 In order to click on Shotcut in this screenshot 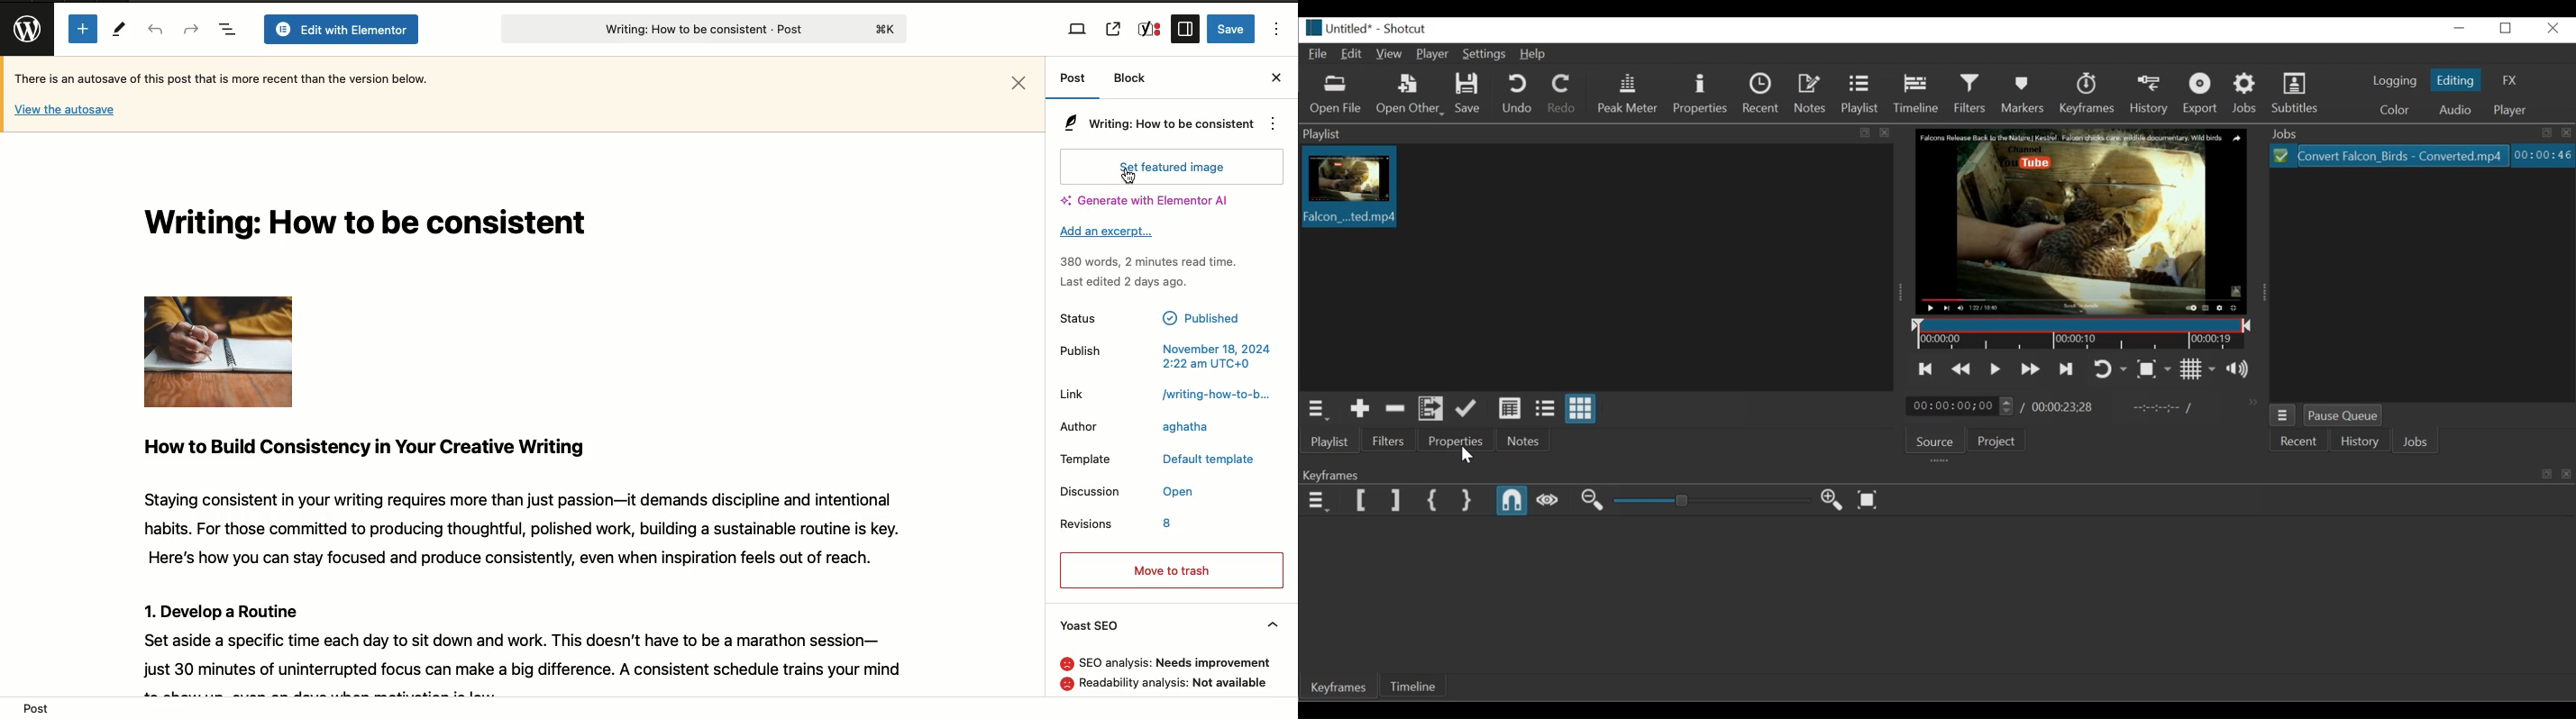, I will do `click(1404, 30)`.